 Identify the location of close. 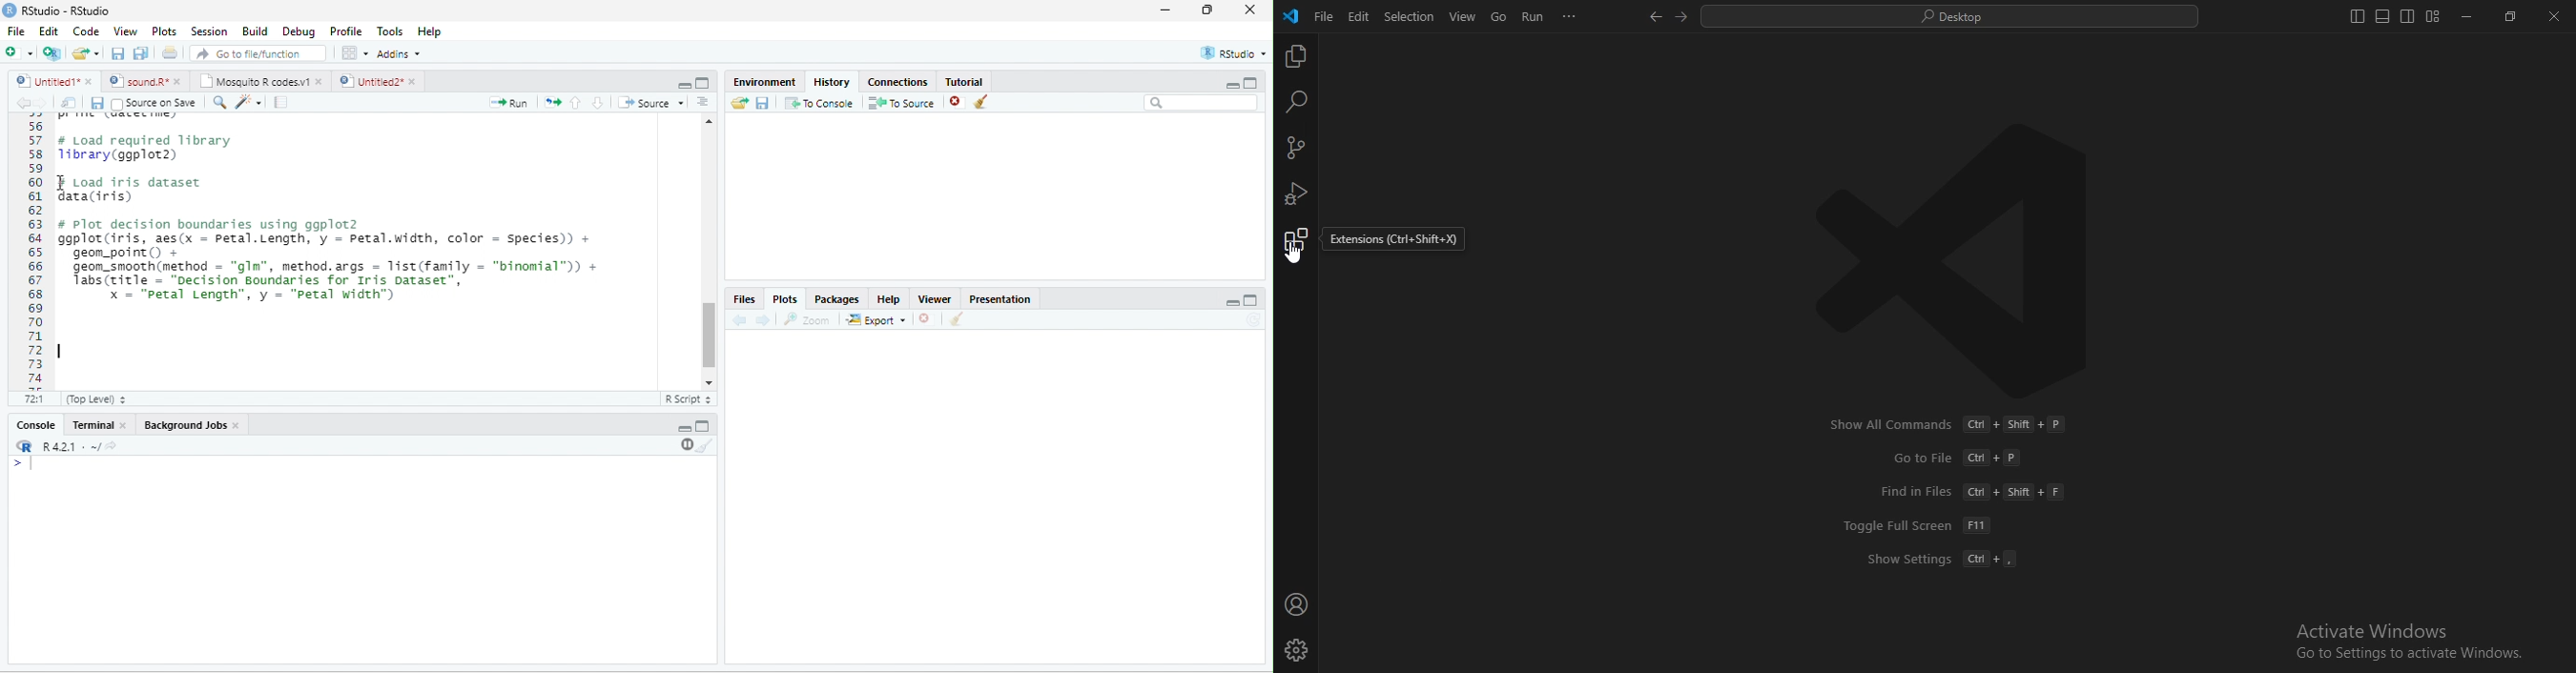
(1251, 9).